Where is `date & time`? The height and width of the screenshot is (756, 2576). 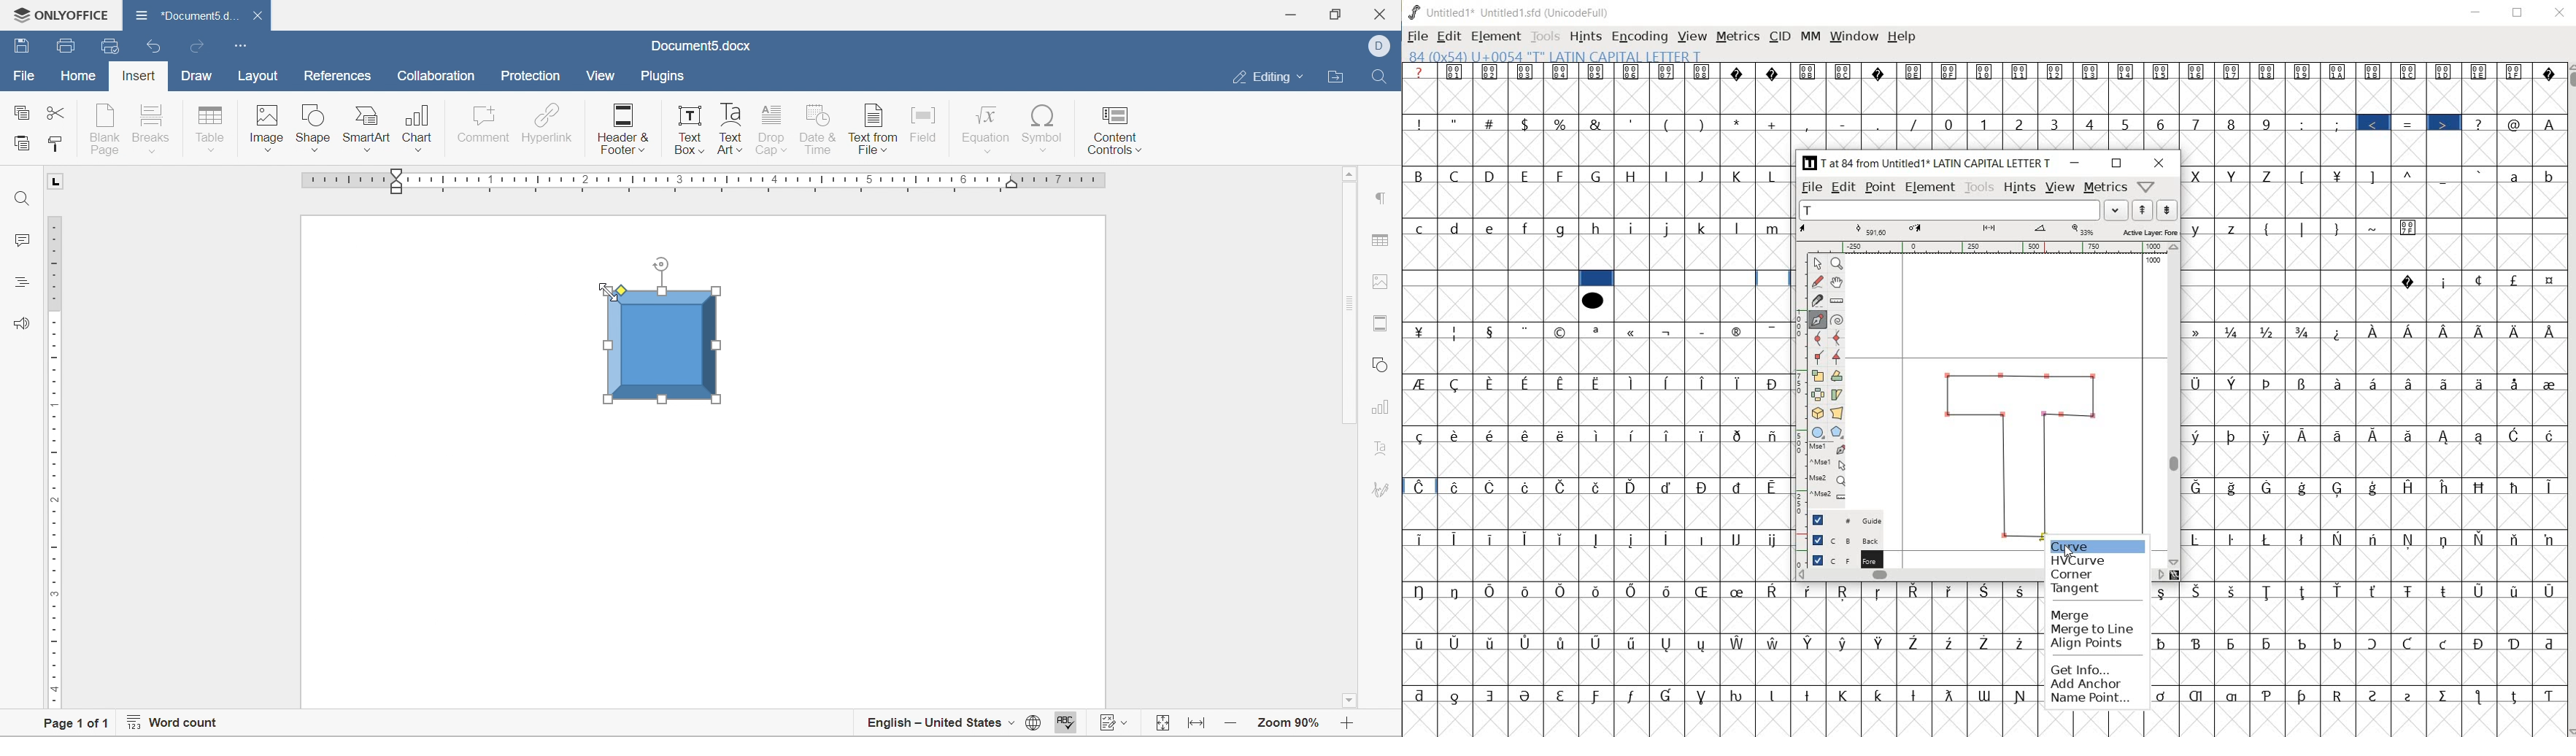 date & time is located at coordinates (819, 128).